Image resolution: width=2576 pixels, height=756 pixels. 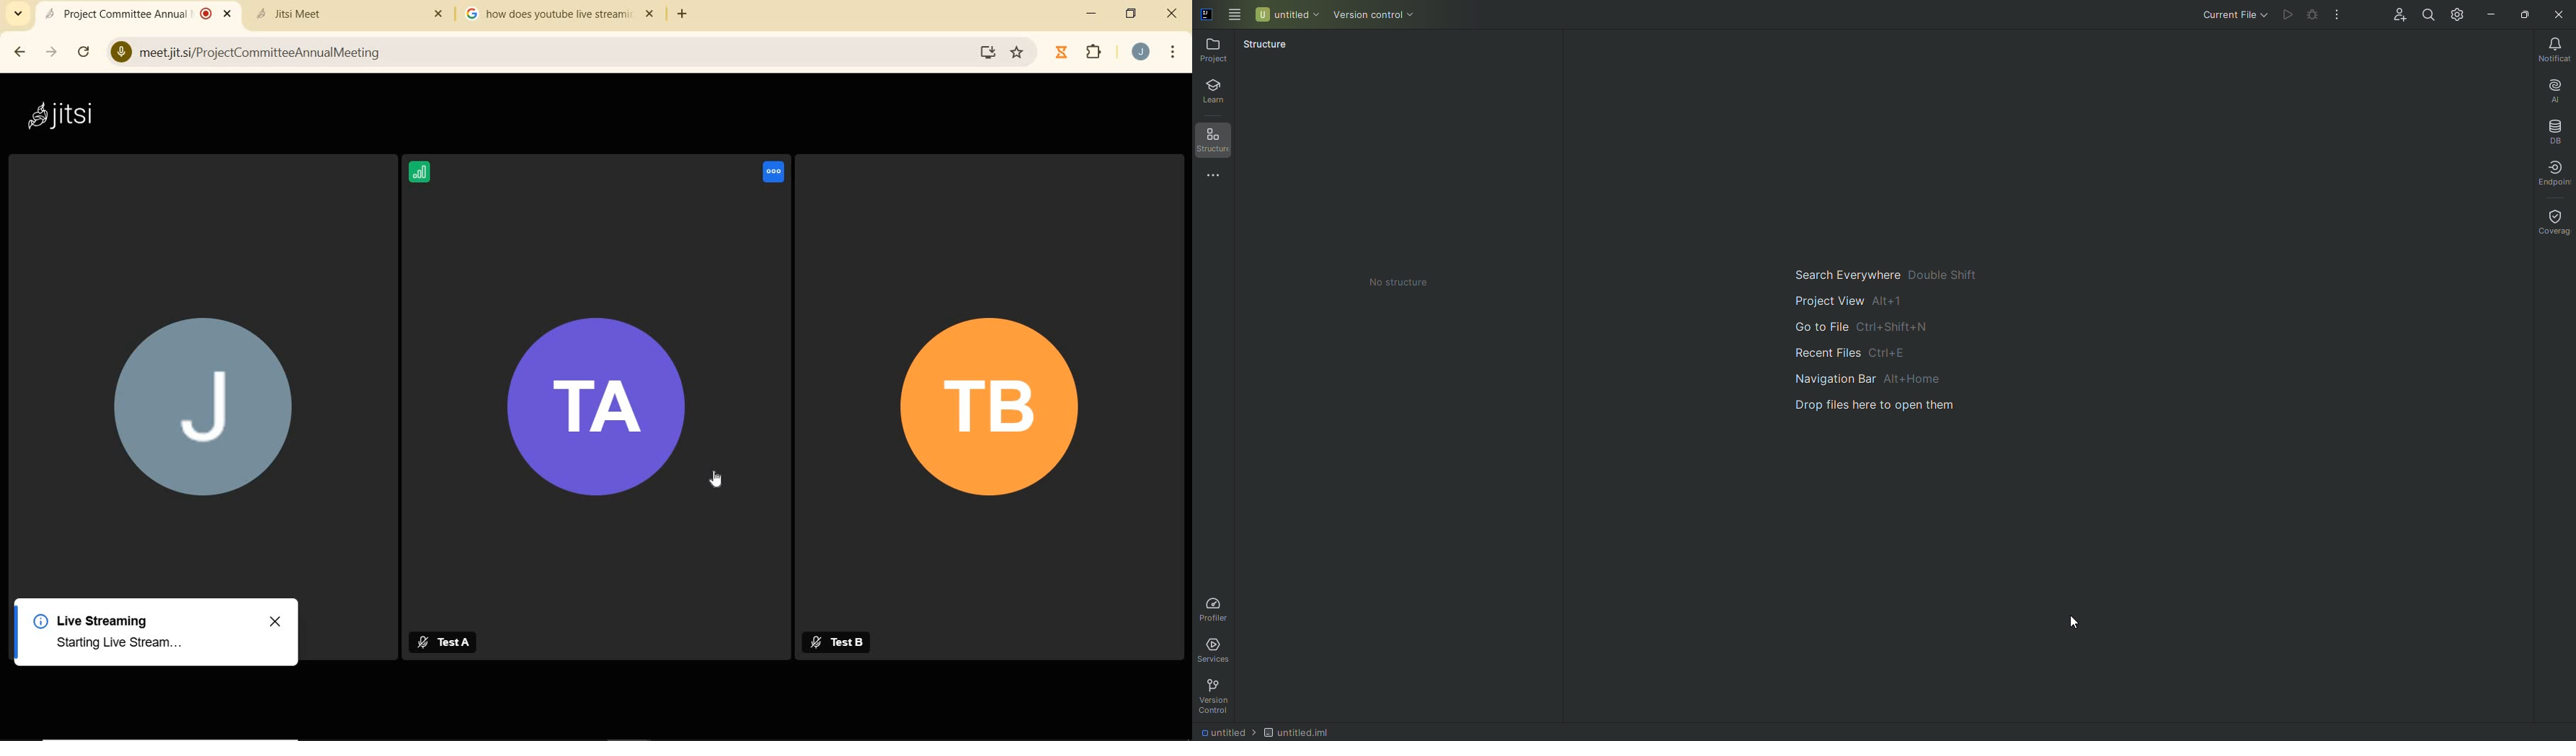 What do you see at coordinates (2396, 17) in the screenshot?
I see `Code With Me` at bounding box center [2396, 17].